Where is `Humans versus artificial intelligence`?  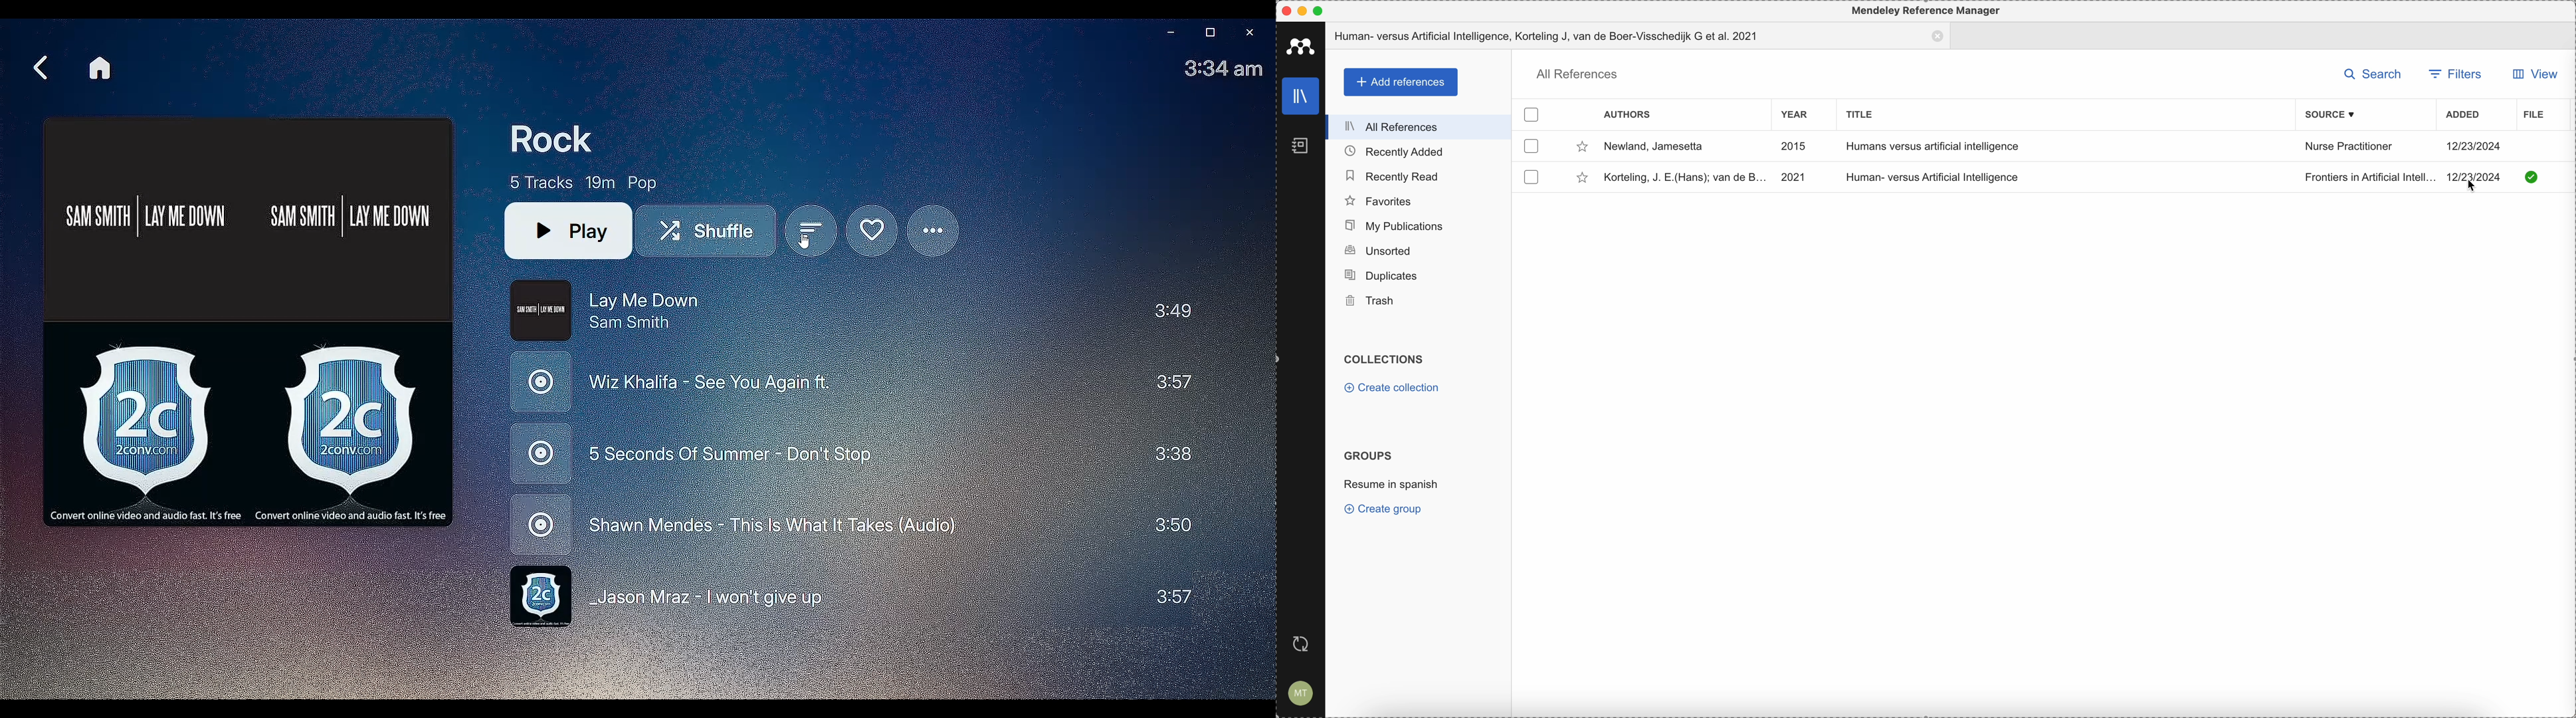
Humans versus artificial intelligence is located at coordinates (1934, 146).